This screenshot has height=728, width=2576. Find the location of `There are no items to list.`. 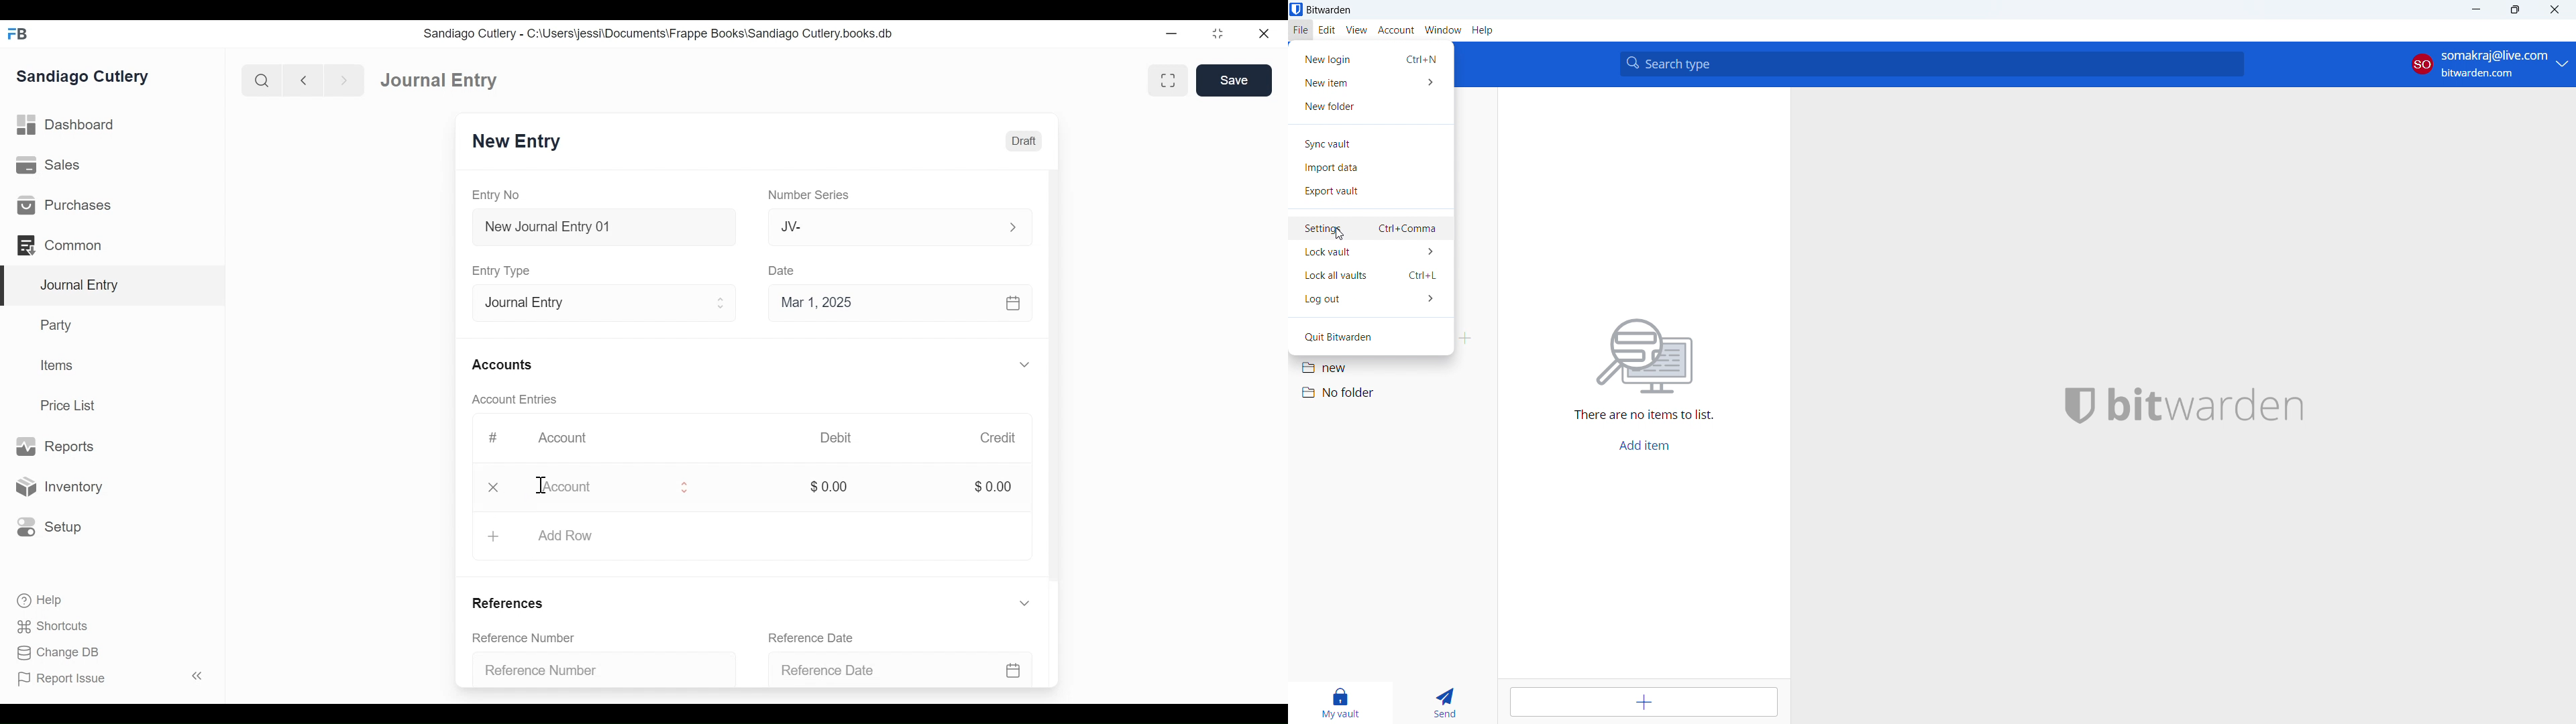

There are no items to list. is located at coordinates (1646, 418).